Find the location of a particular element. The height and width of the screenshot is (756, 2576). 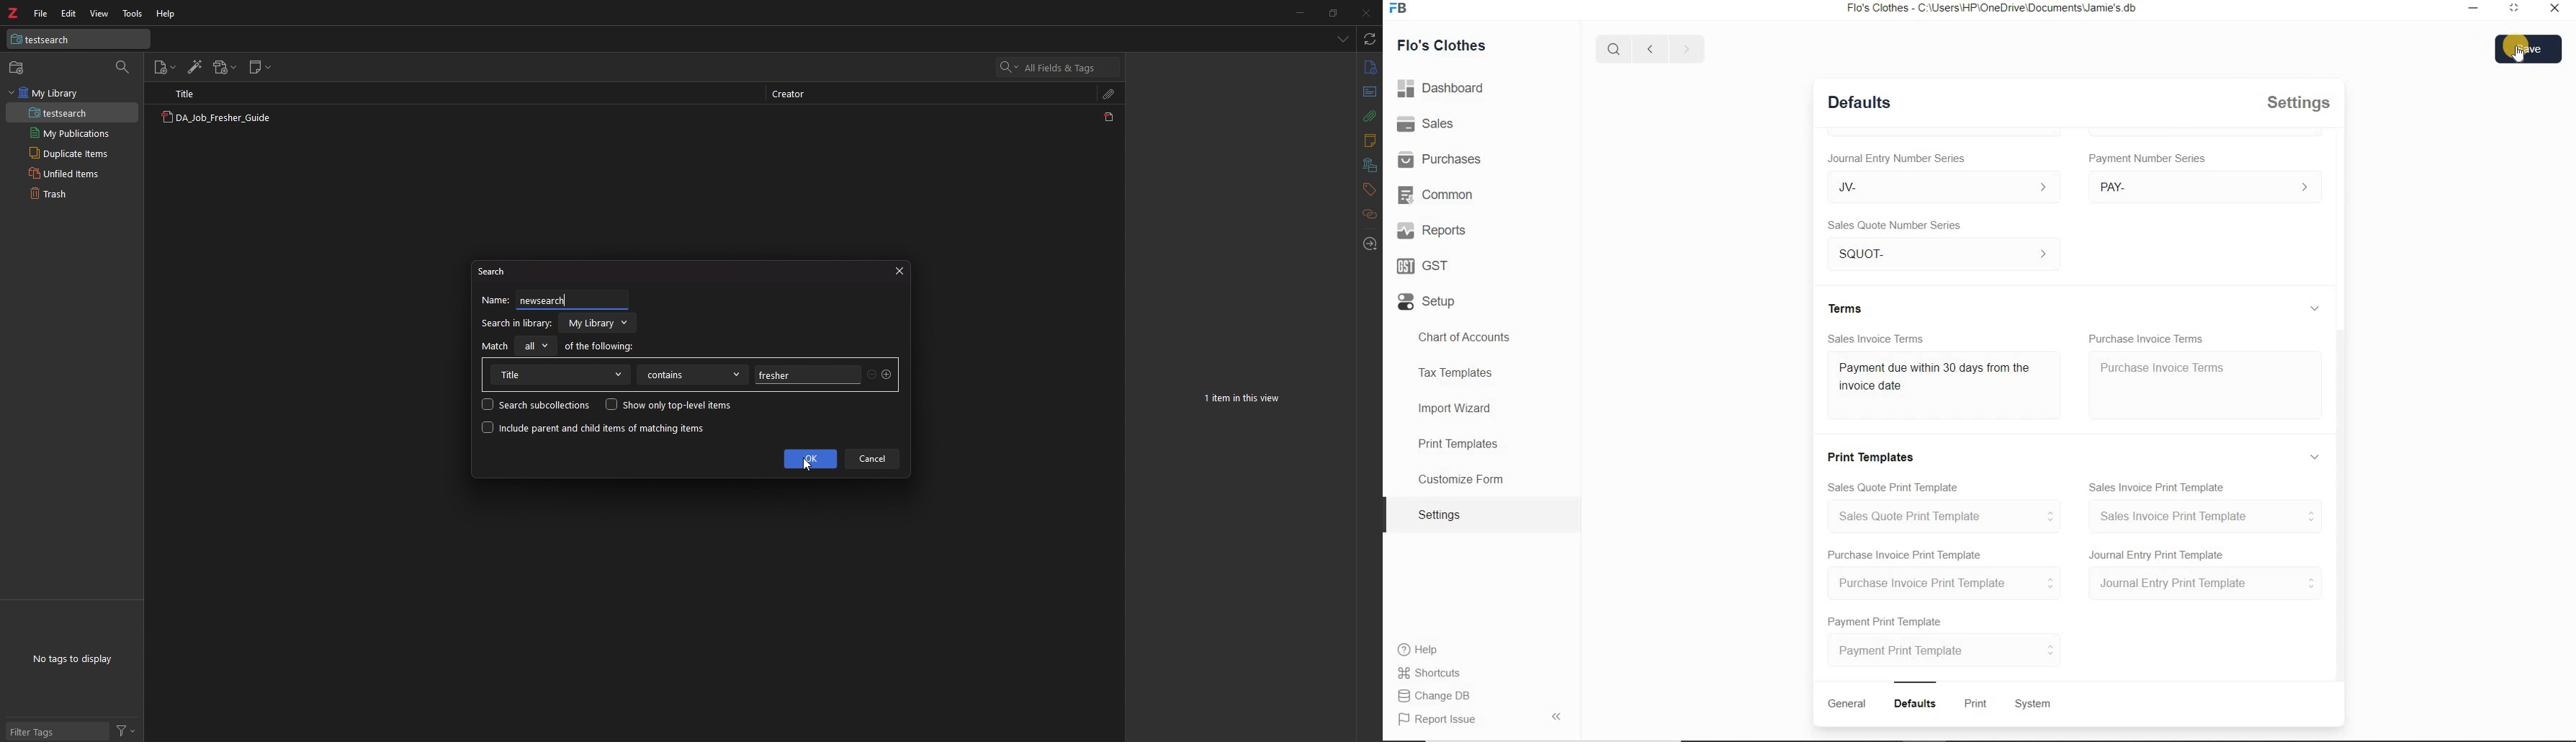

Journal Entry Print Template is located at coordinates (2203, 584).